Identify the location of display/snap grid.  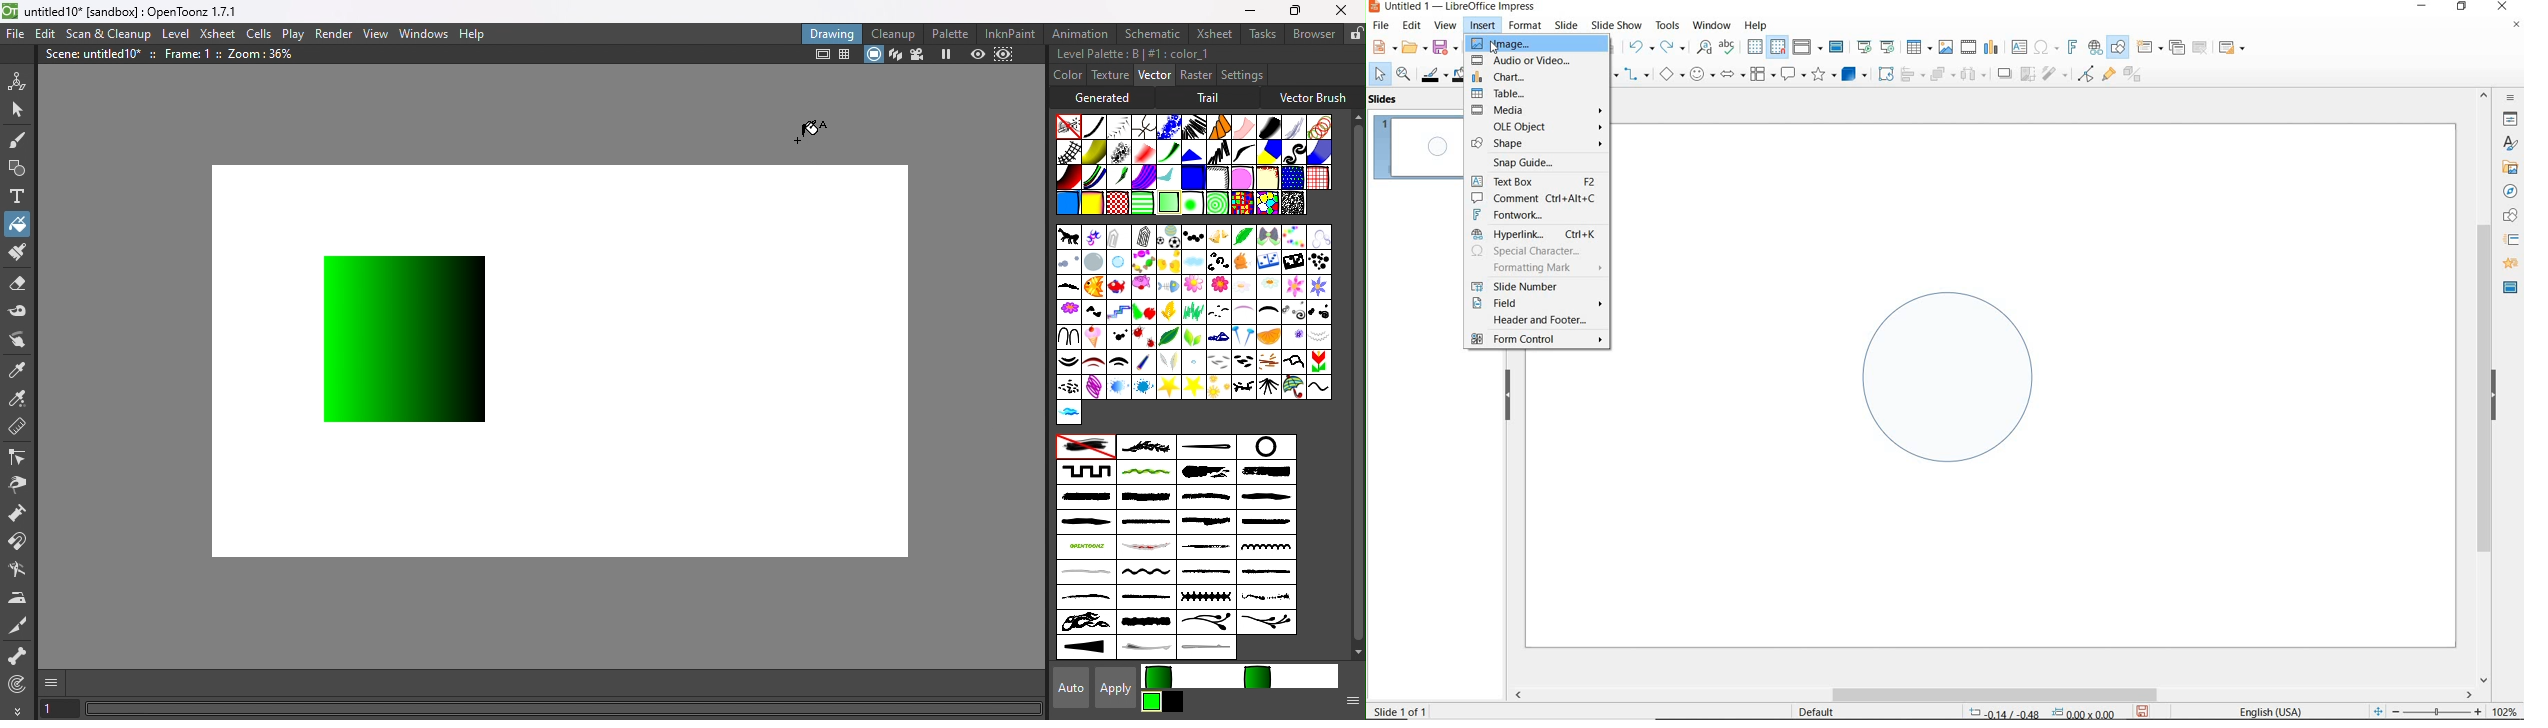
(1765, 47).